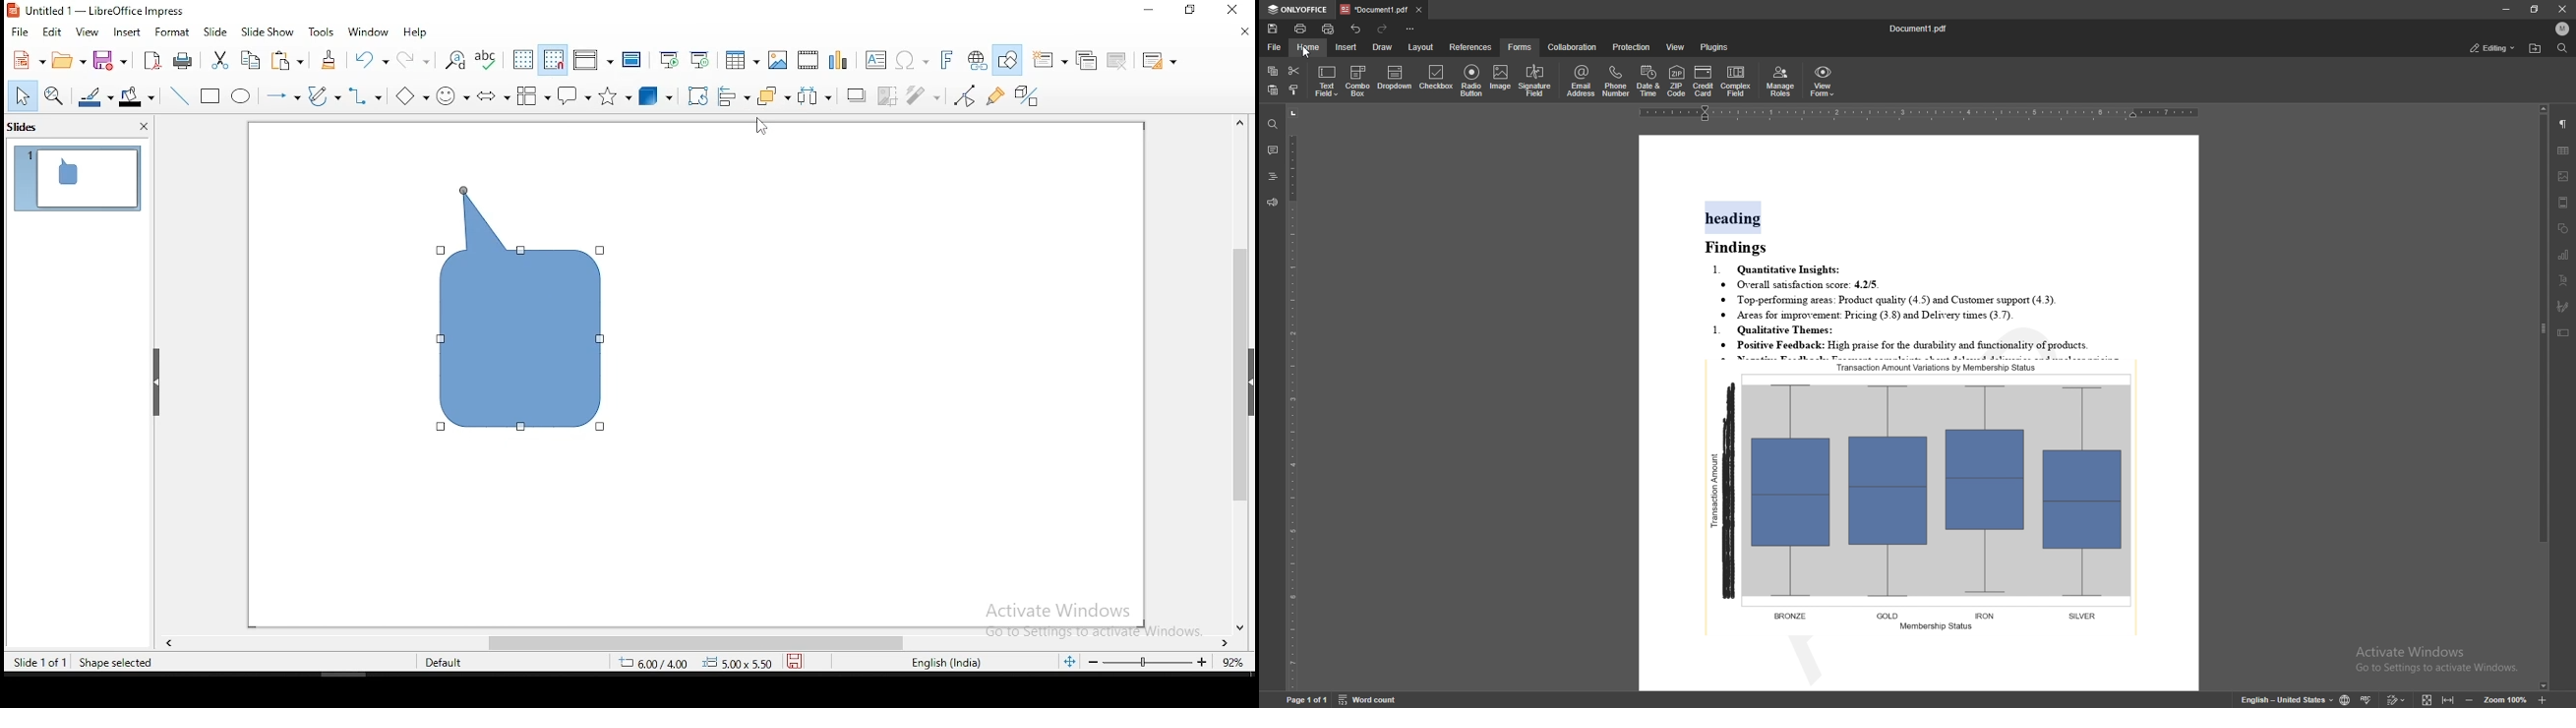 This screenshot has height=728, width=2576. I want to click on print, so click(180, 61).